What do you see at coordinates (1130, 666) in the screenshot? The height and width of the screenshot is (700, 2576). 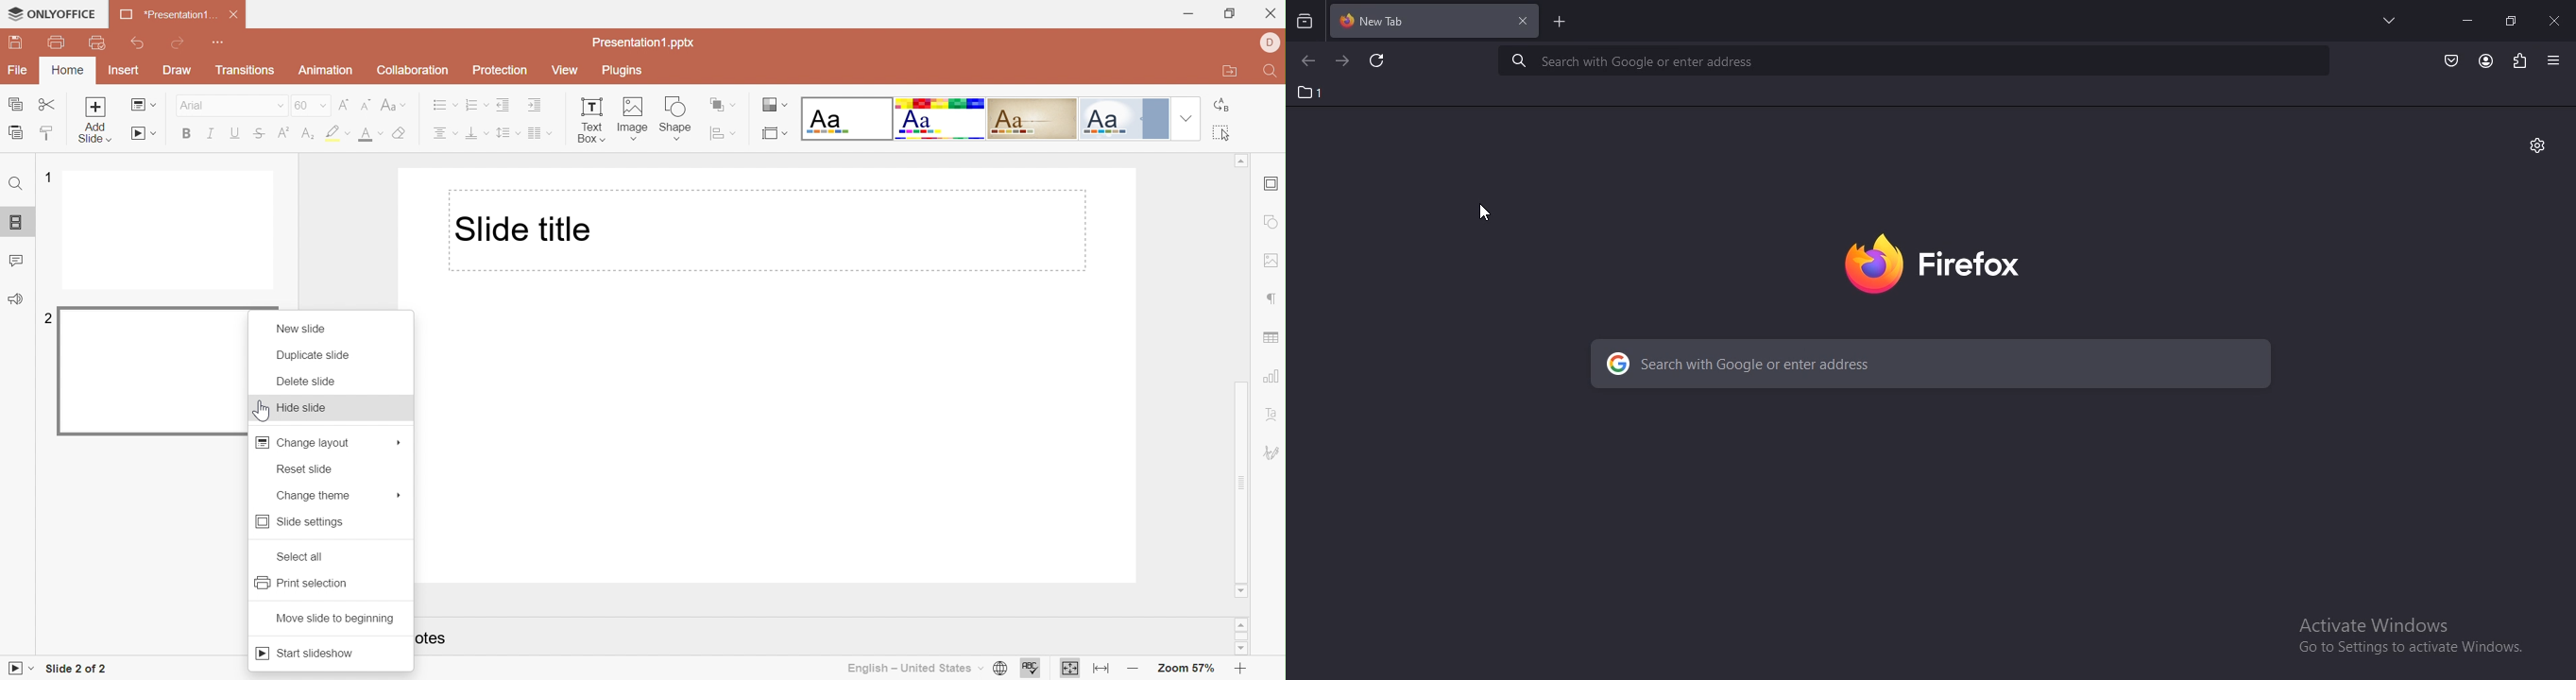 I see `Zoom out` at bounding box center [1130, 666].